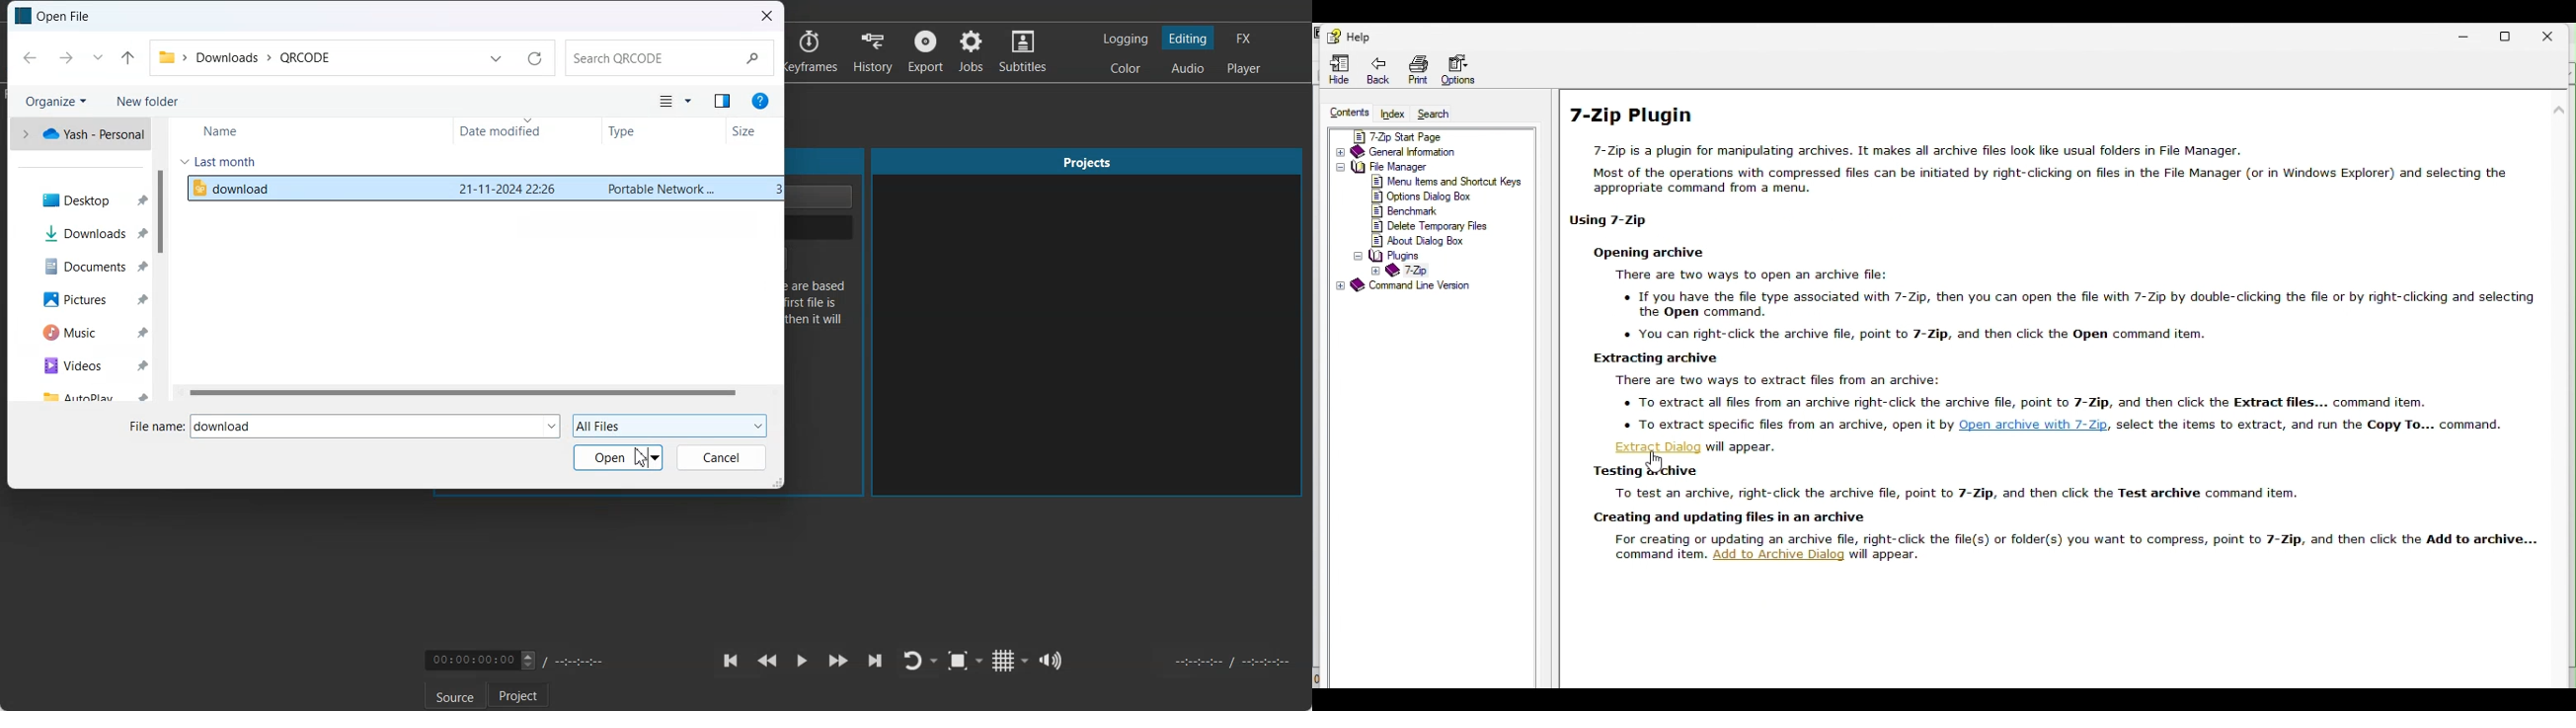 Image resolution: width=2576 pixels, height=728 pixels. Describe the element at coordinates (1392, 113) in the screenshot. I see `Index` at that location.